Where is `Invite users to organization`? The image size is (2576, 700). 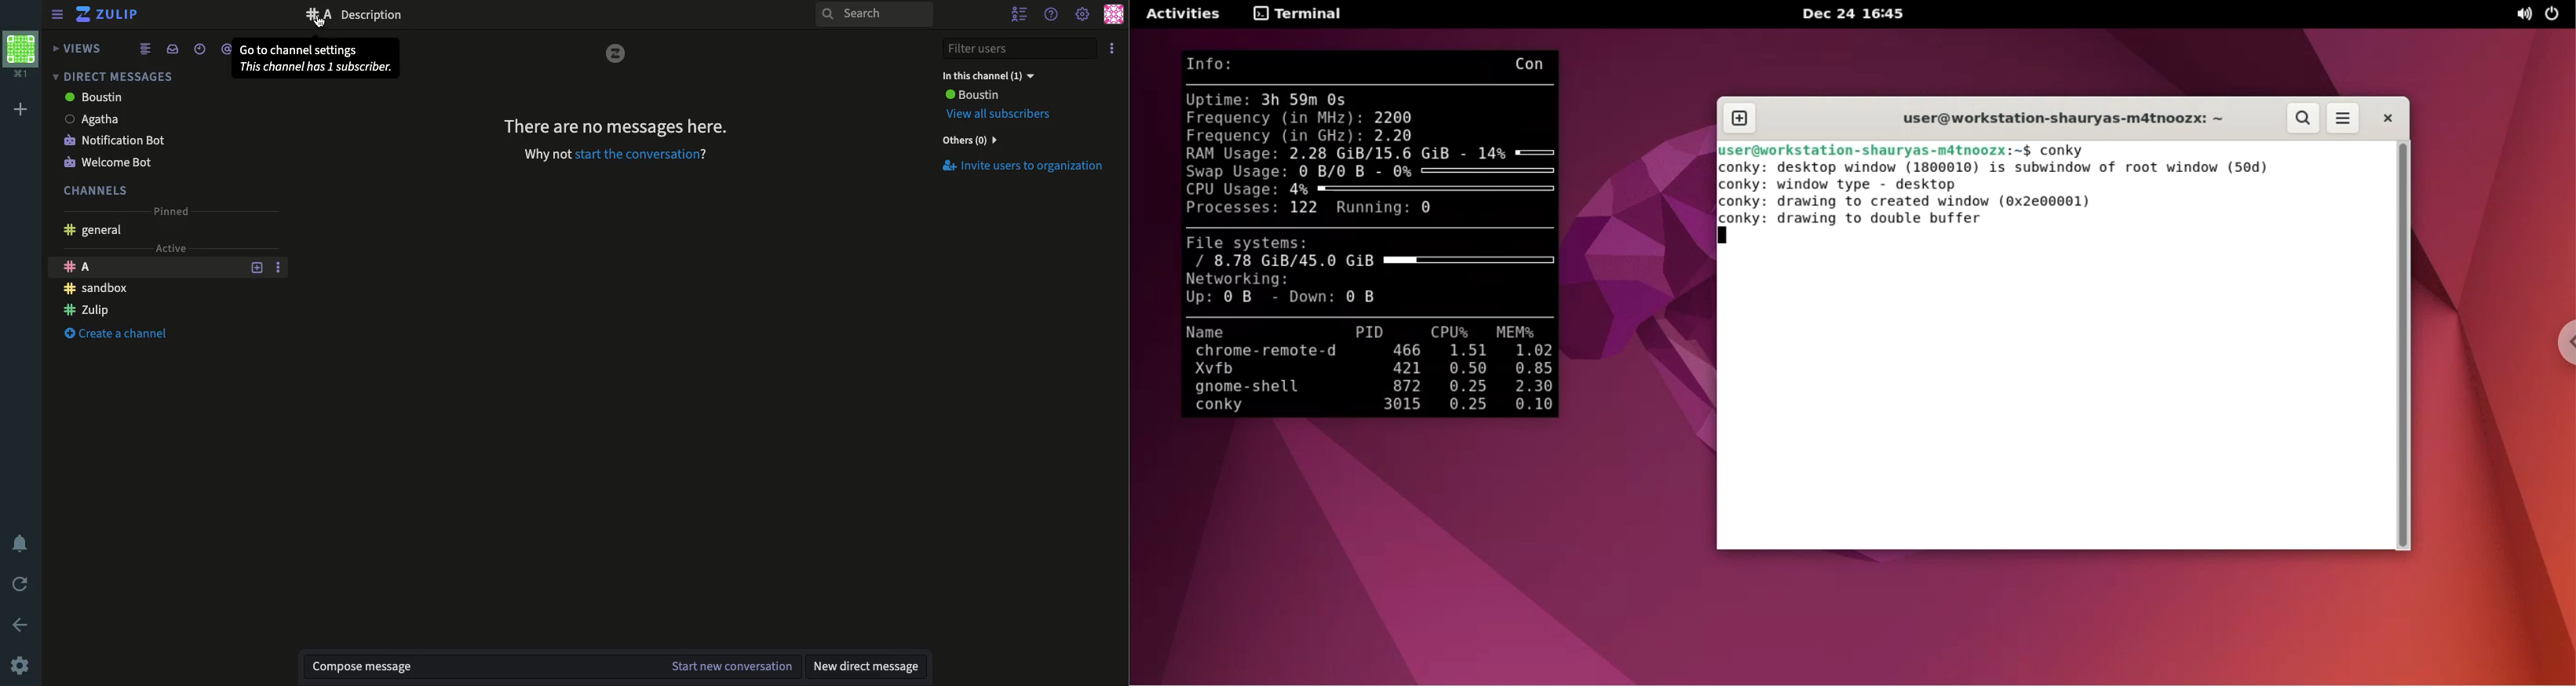 Invite users to organization is located at coordinates (1022, 166).